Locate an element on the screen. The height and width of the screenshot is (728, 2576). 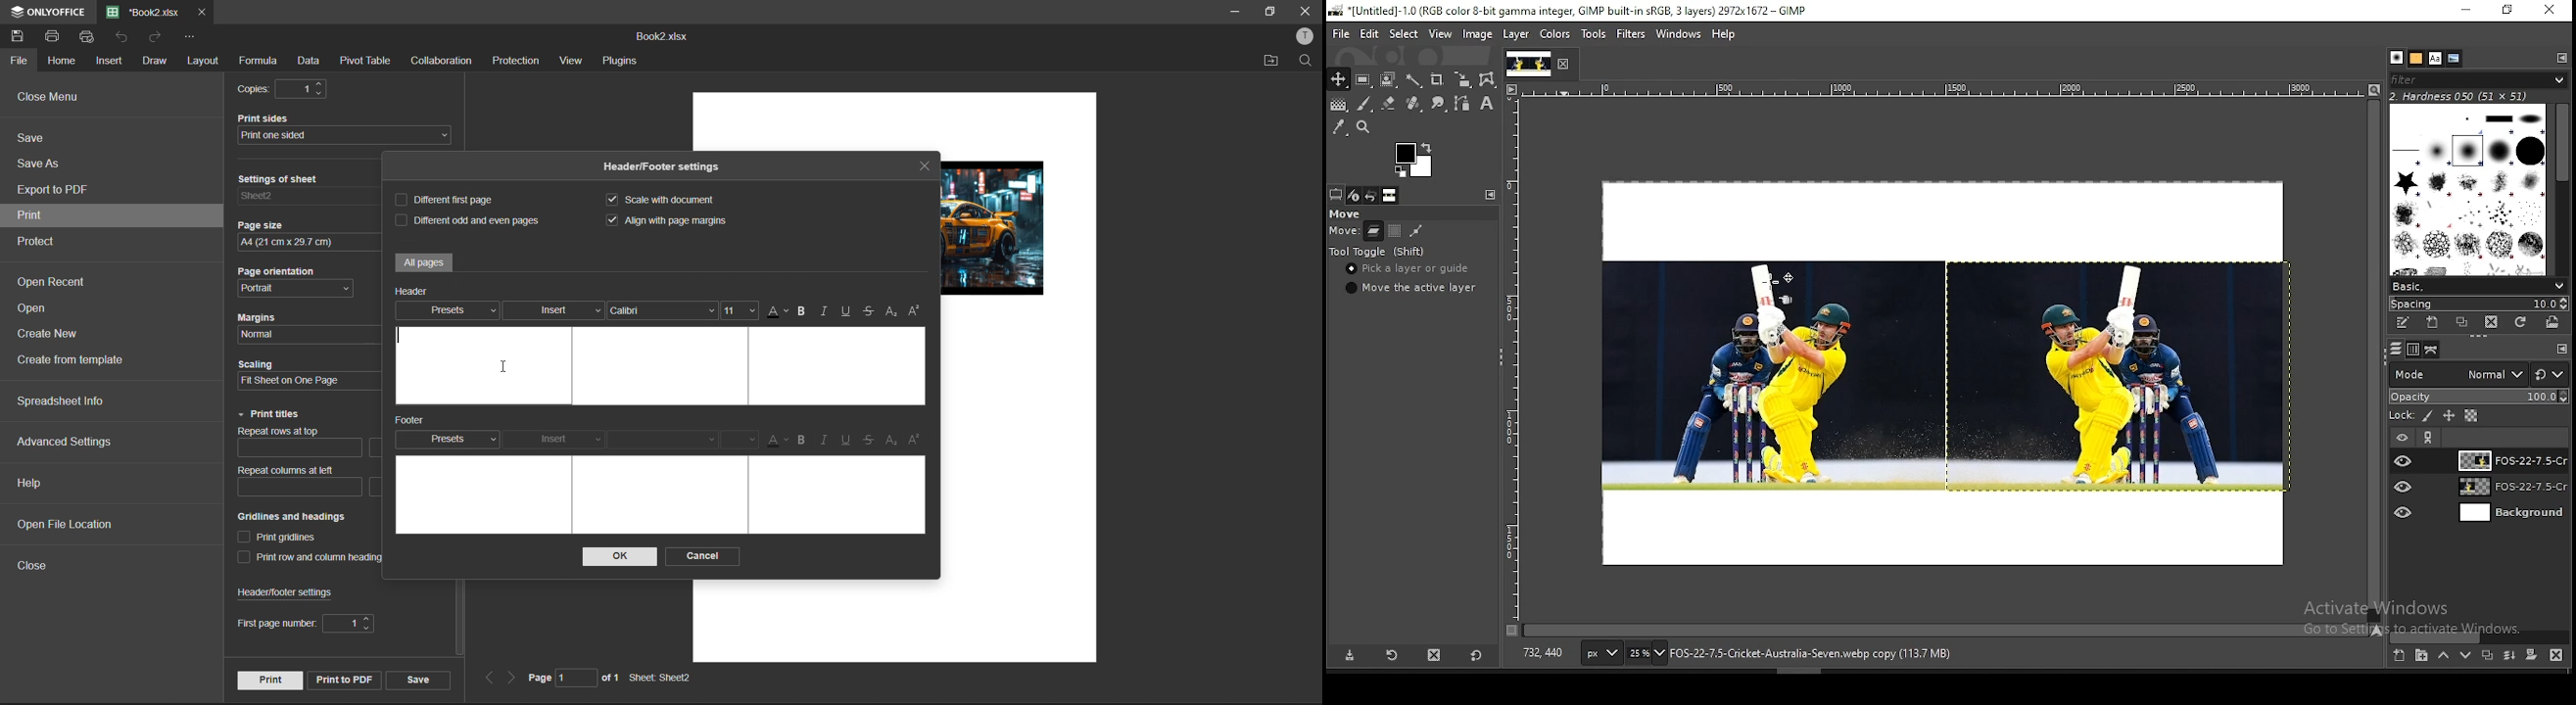
open recent is located at coordinates (57, 284).